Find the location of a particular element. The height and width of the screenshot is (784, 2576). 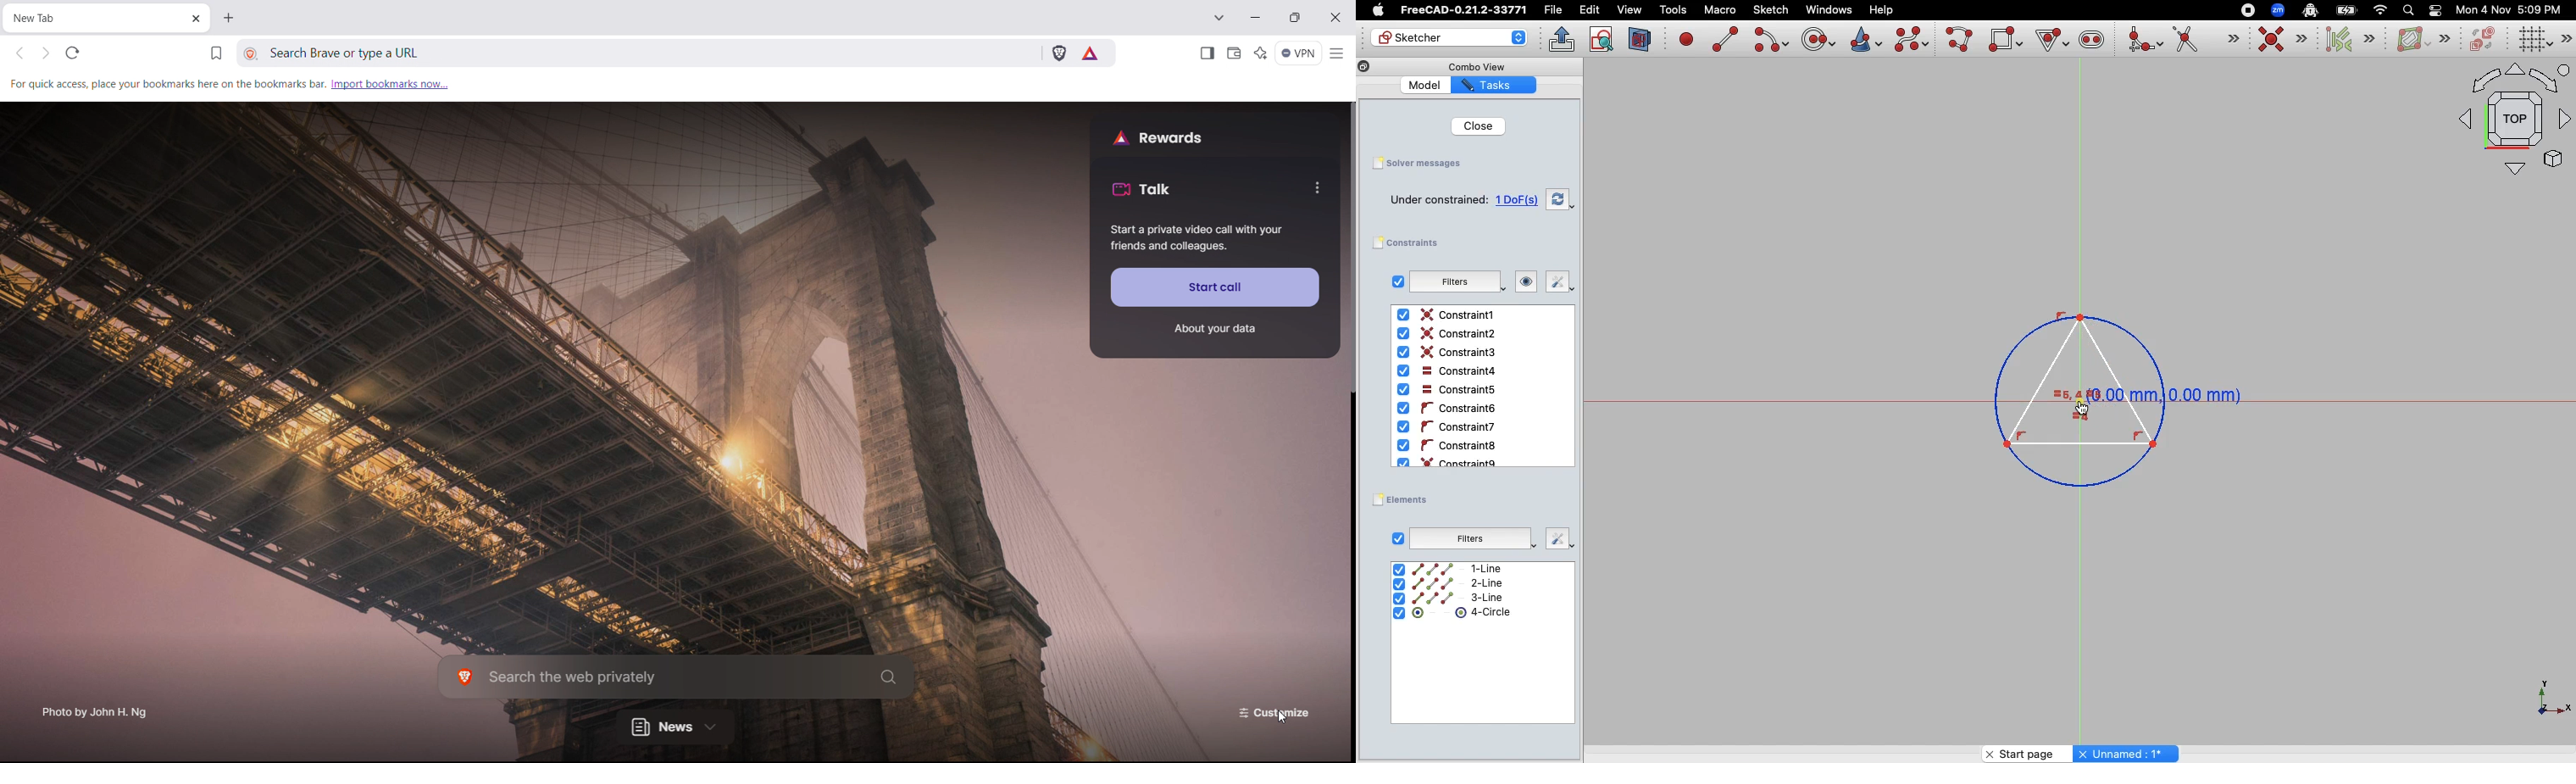

Create slot is located at coordinates (2090, 42).